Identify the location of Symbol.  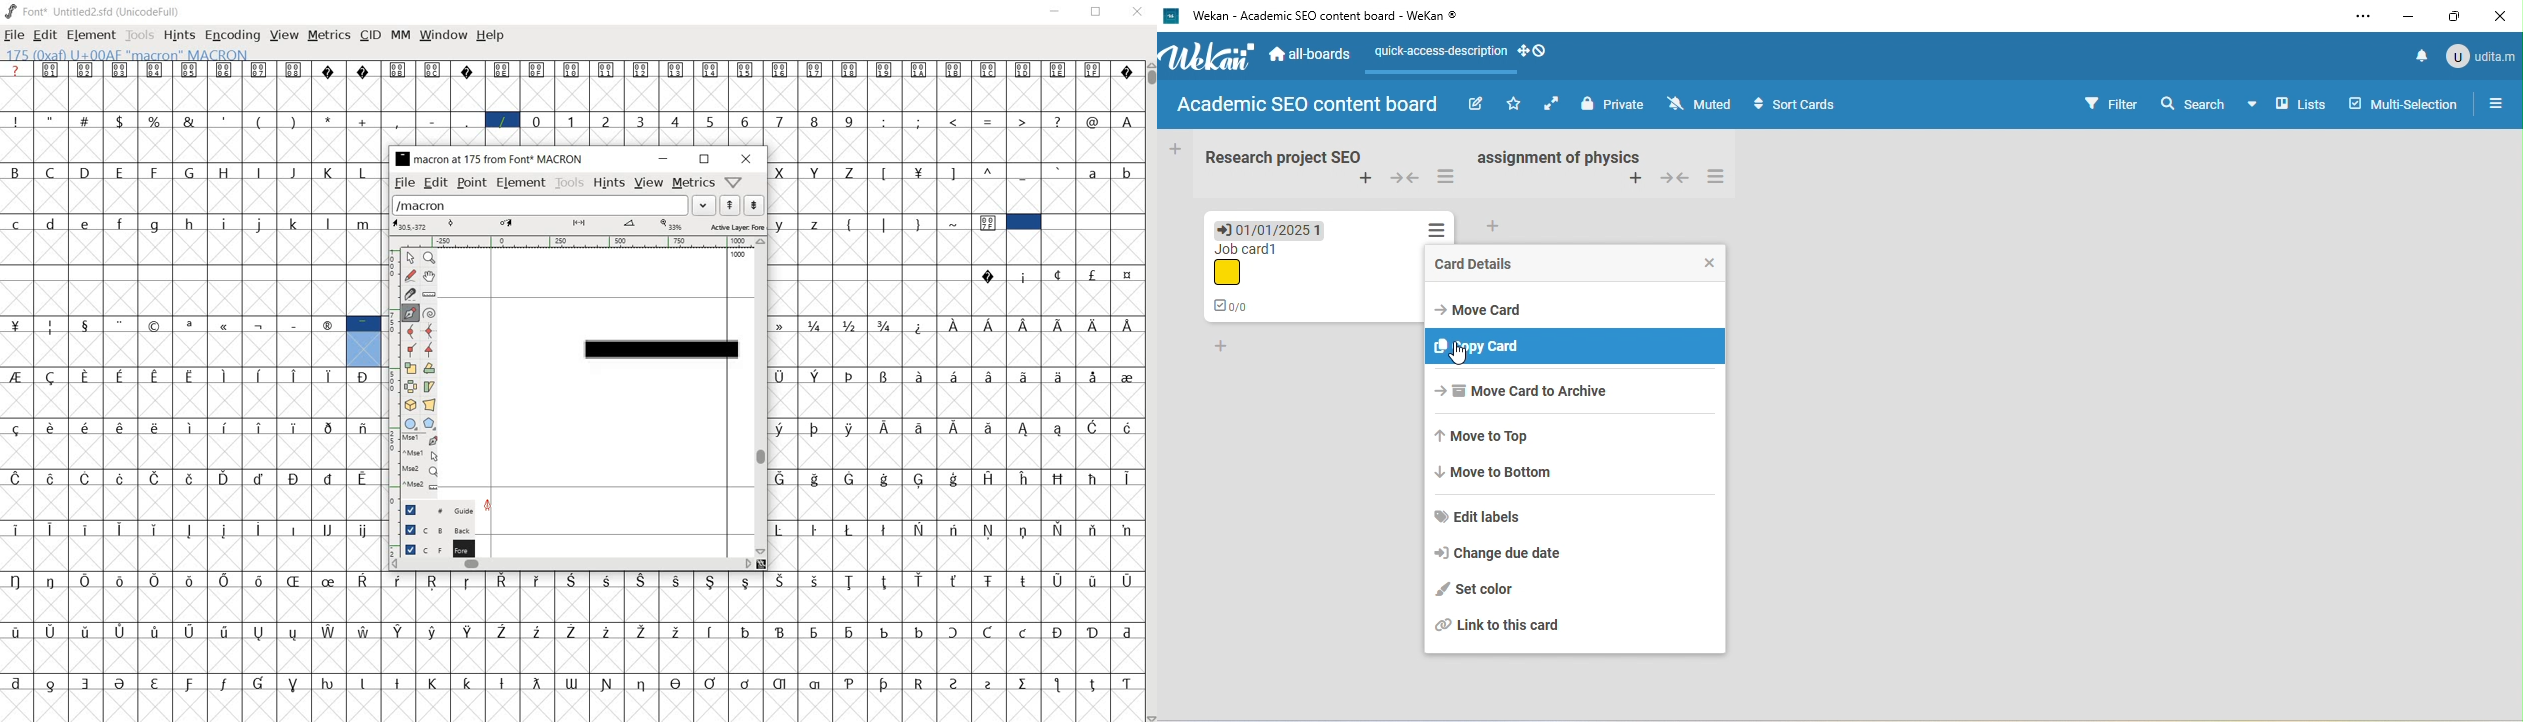
(887, 684).